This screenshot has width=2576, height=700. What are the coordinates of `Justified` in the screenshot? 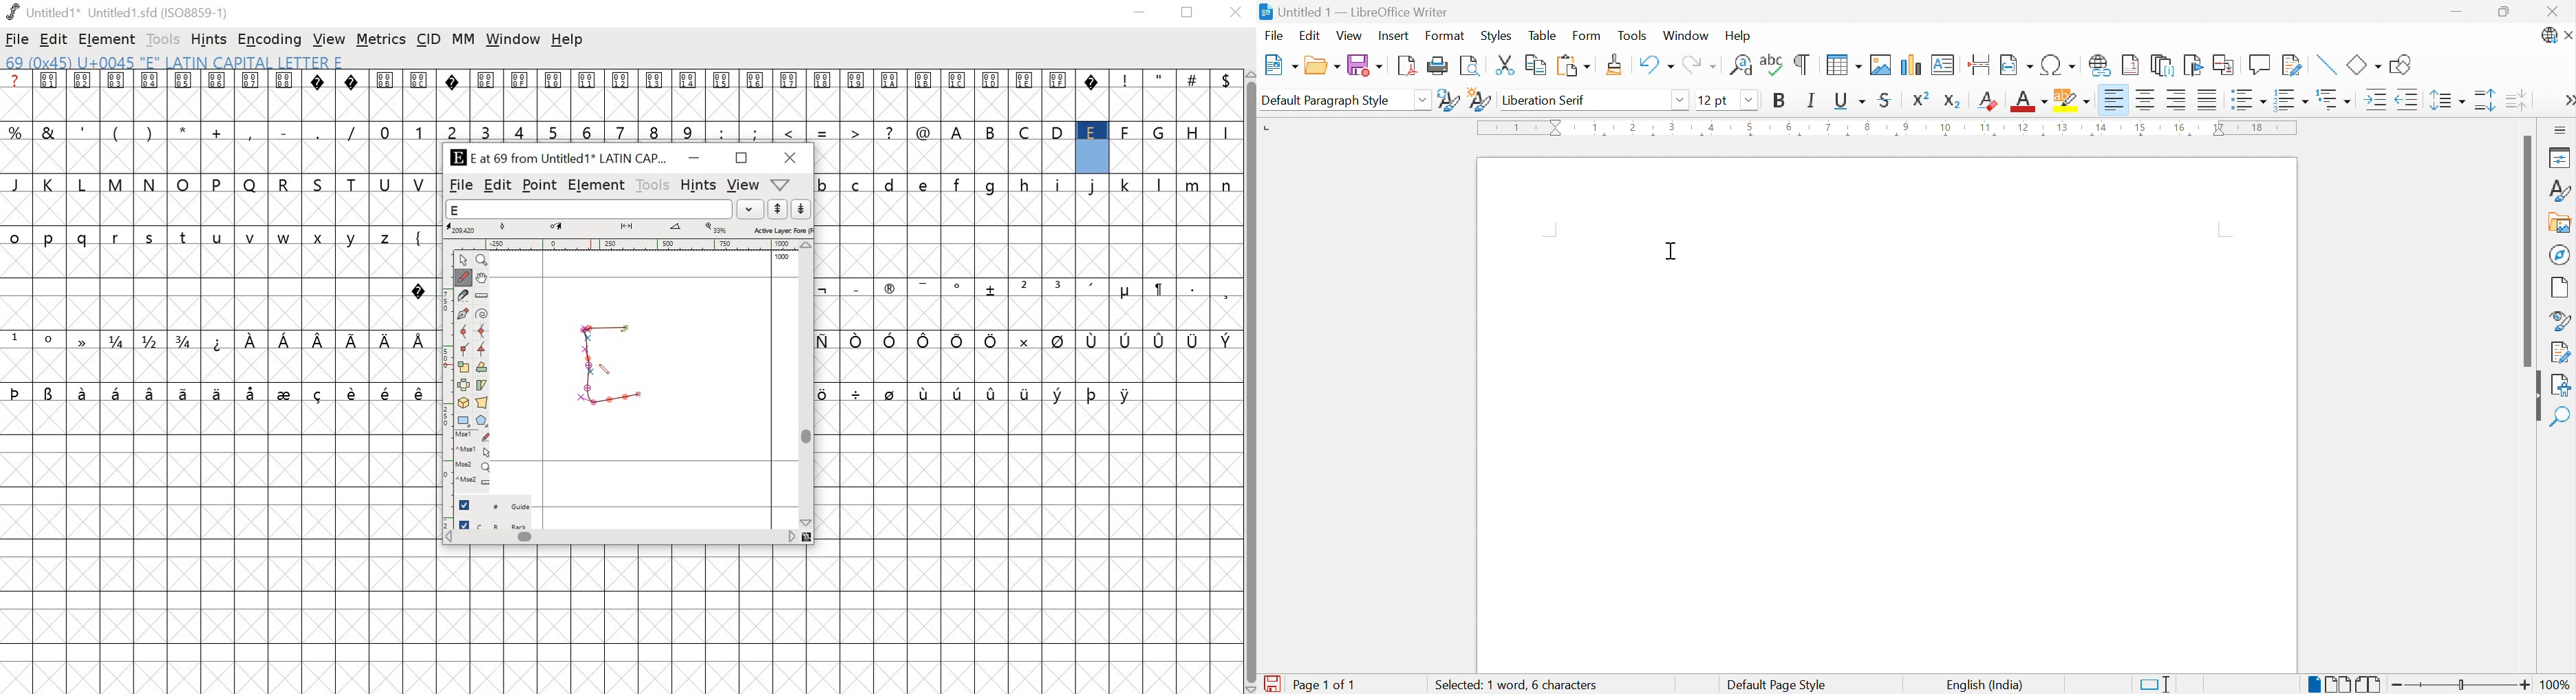 It's located at (2207, 101).